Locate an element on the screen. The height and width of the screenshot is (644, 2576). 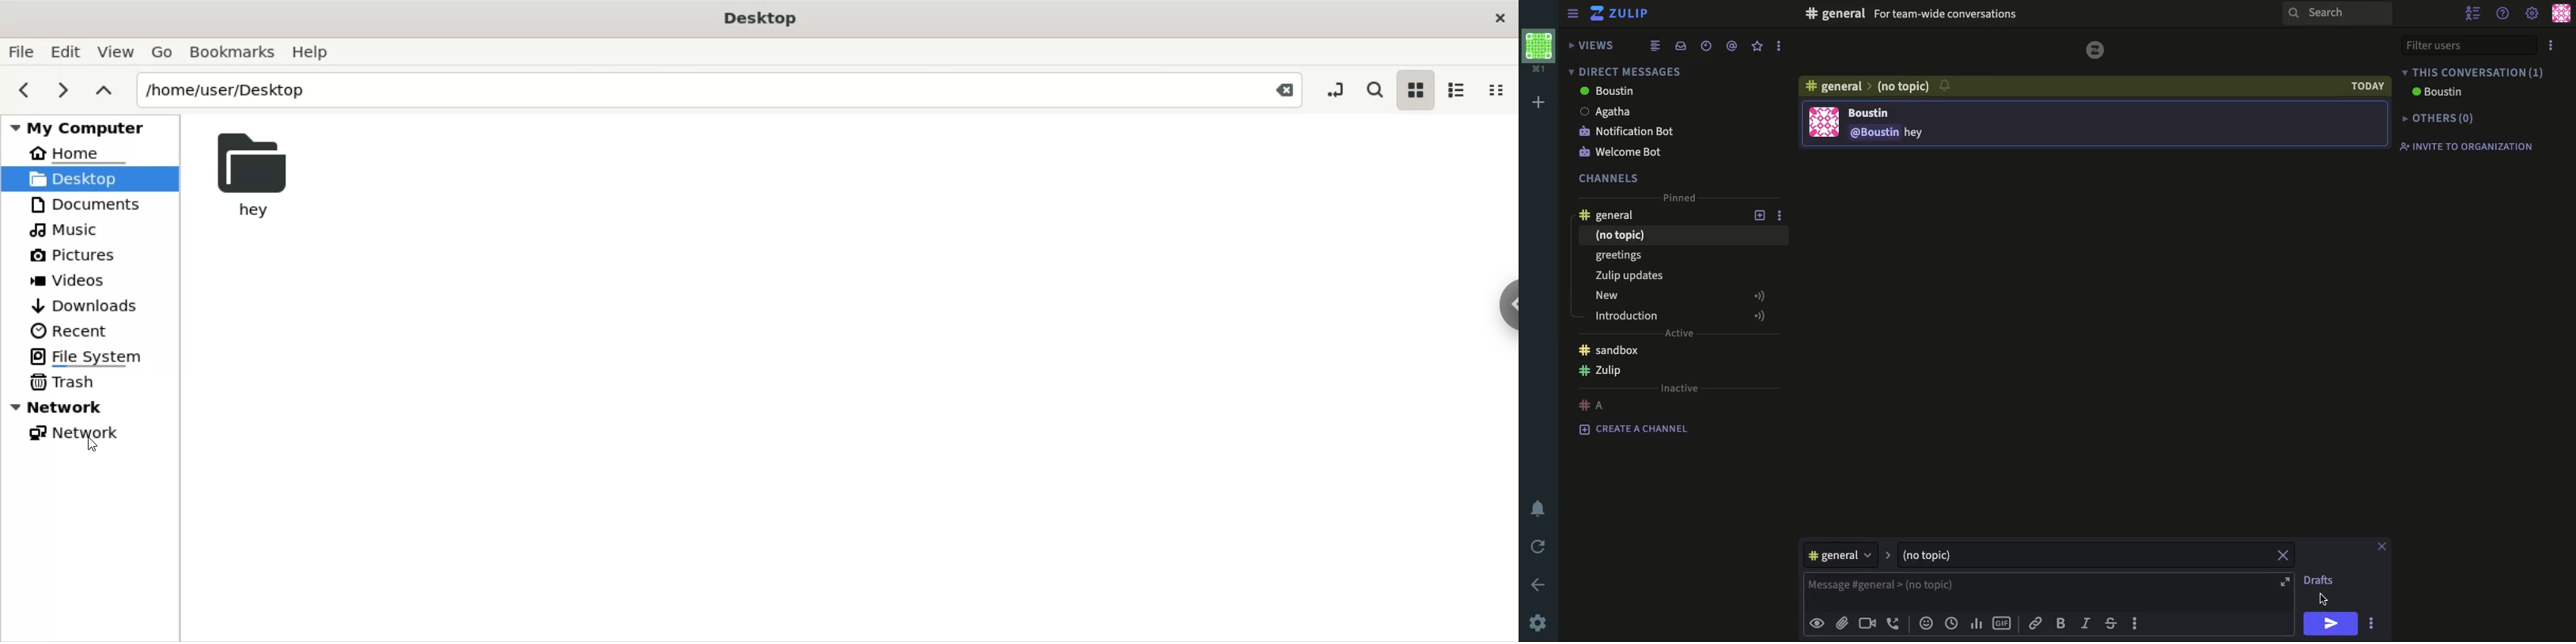
time is located at coordinates (1953, 624).